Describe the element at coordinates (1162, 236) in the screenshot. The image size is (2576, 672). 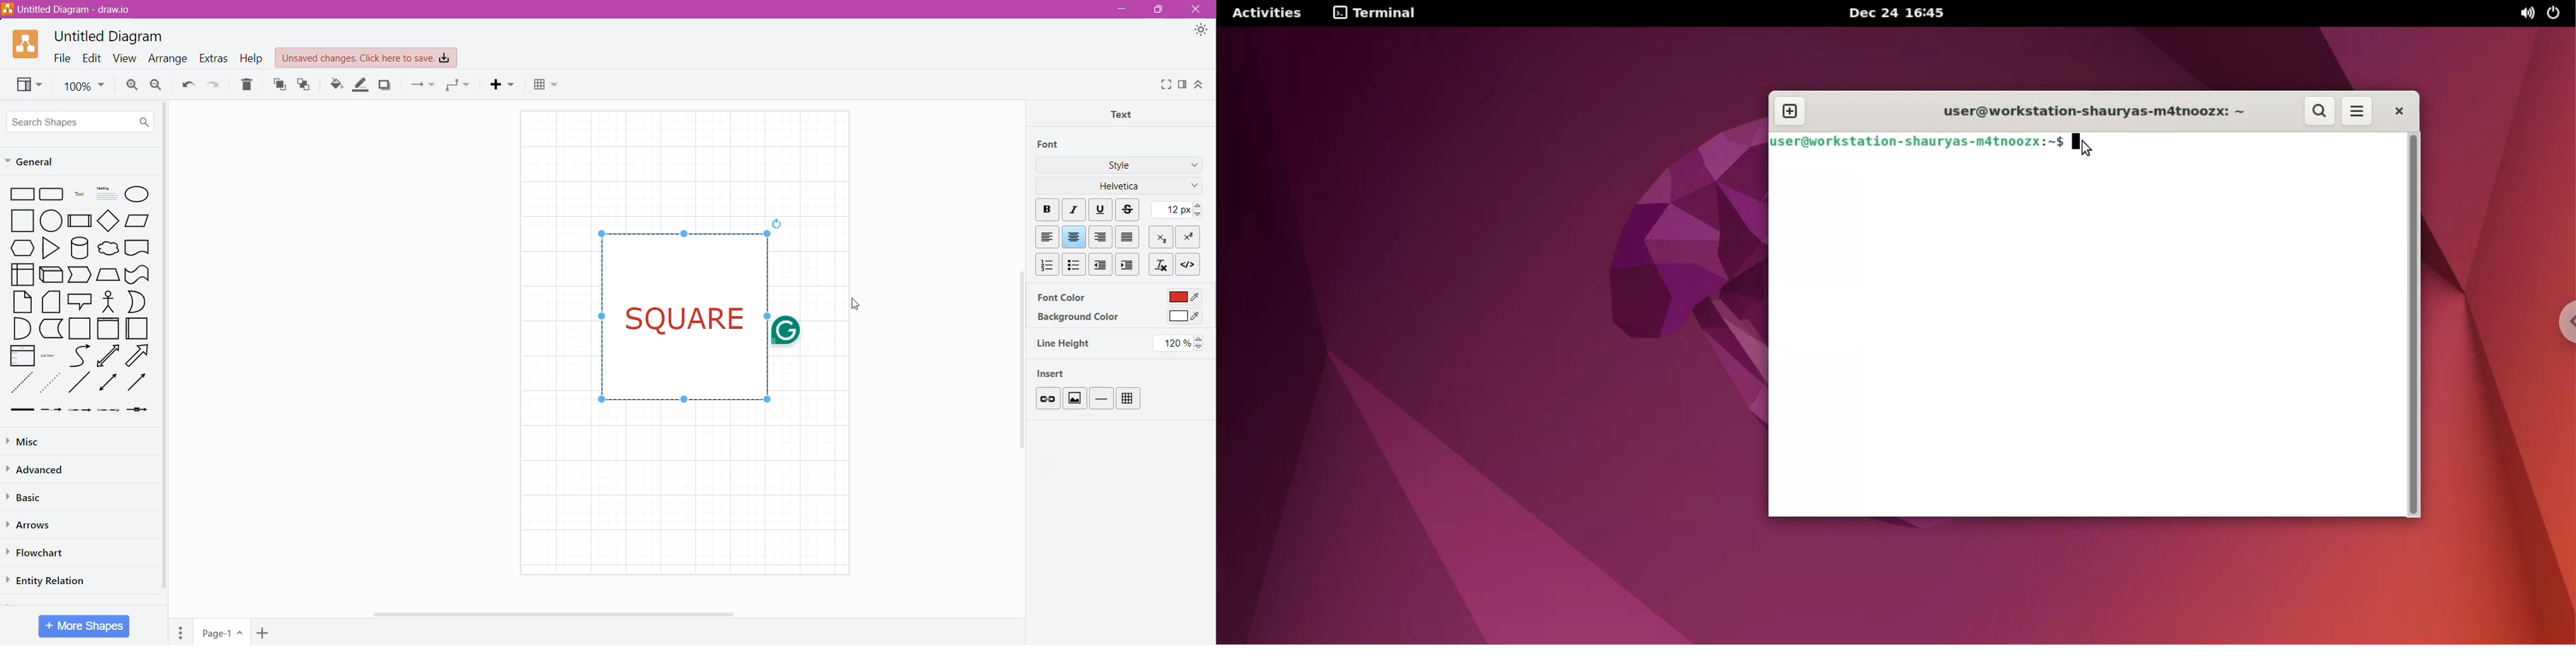
I see `Subscript` at that location.